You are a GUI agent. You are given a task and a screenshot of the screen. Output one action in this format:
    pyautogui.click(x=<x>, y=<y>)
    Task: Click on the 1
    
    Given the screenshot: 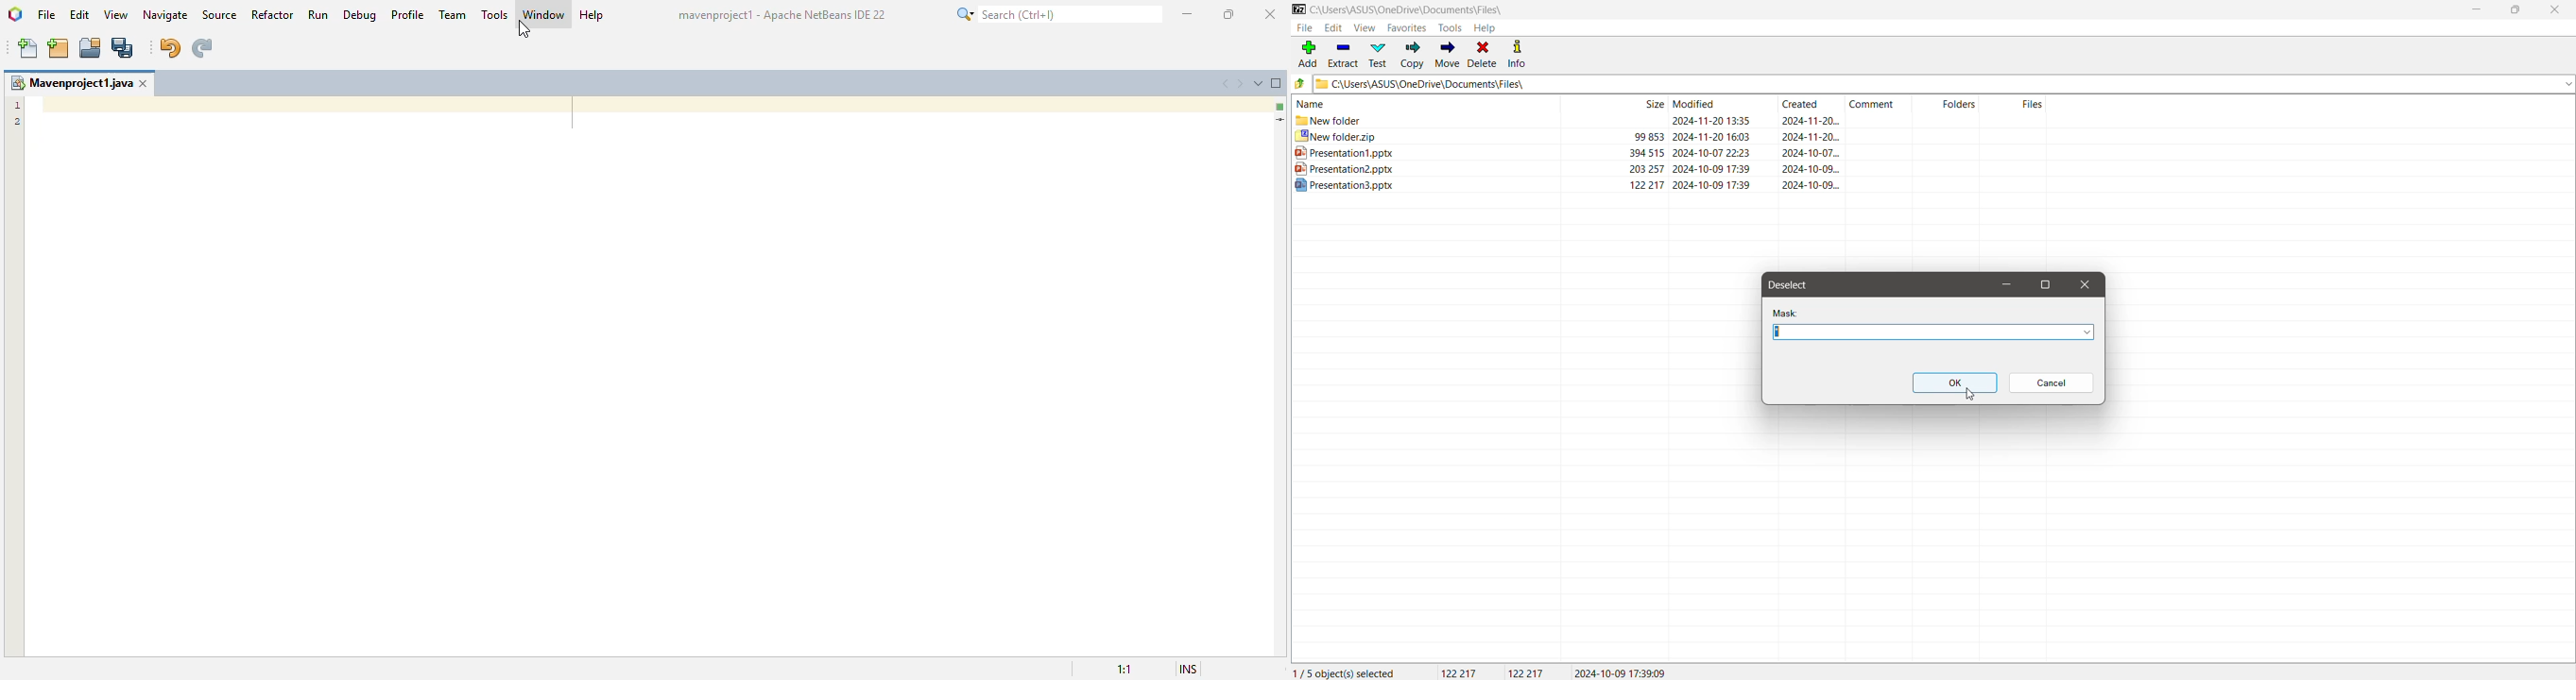 What is the action you would take?
    pyautogui.click(x=17, y=105)
    